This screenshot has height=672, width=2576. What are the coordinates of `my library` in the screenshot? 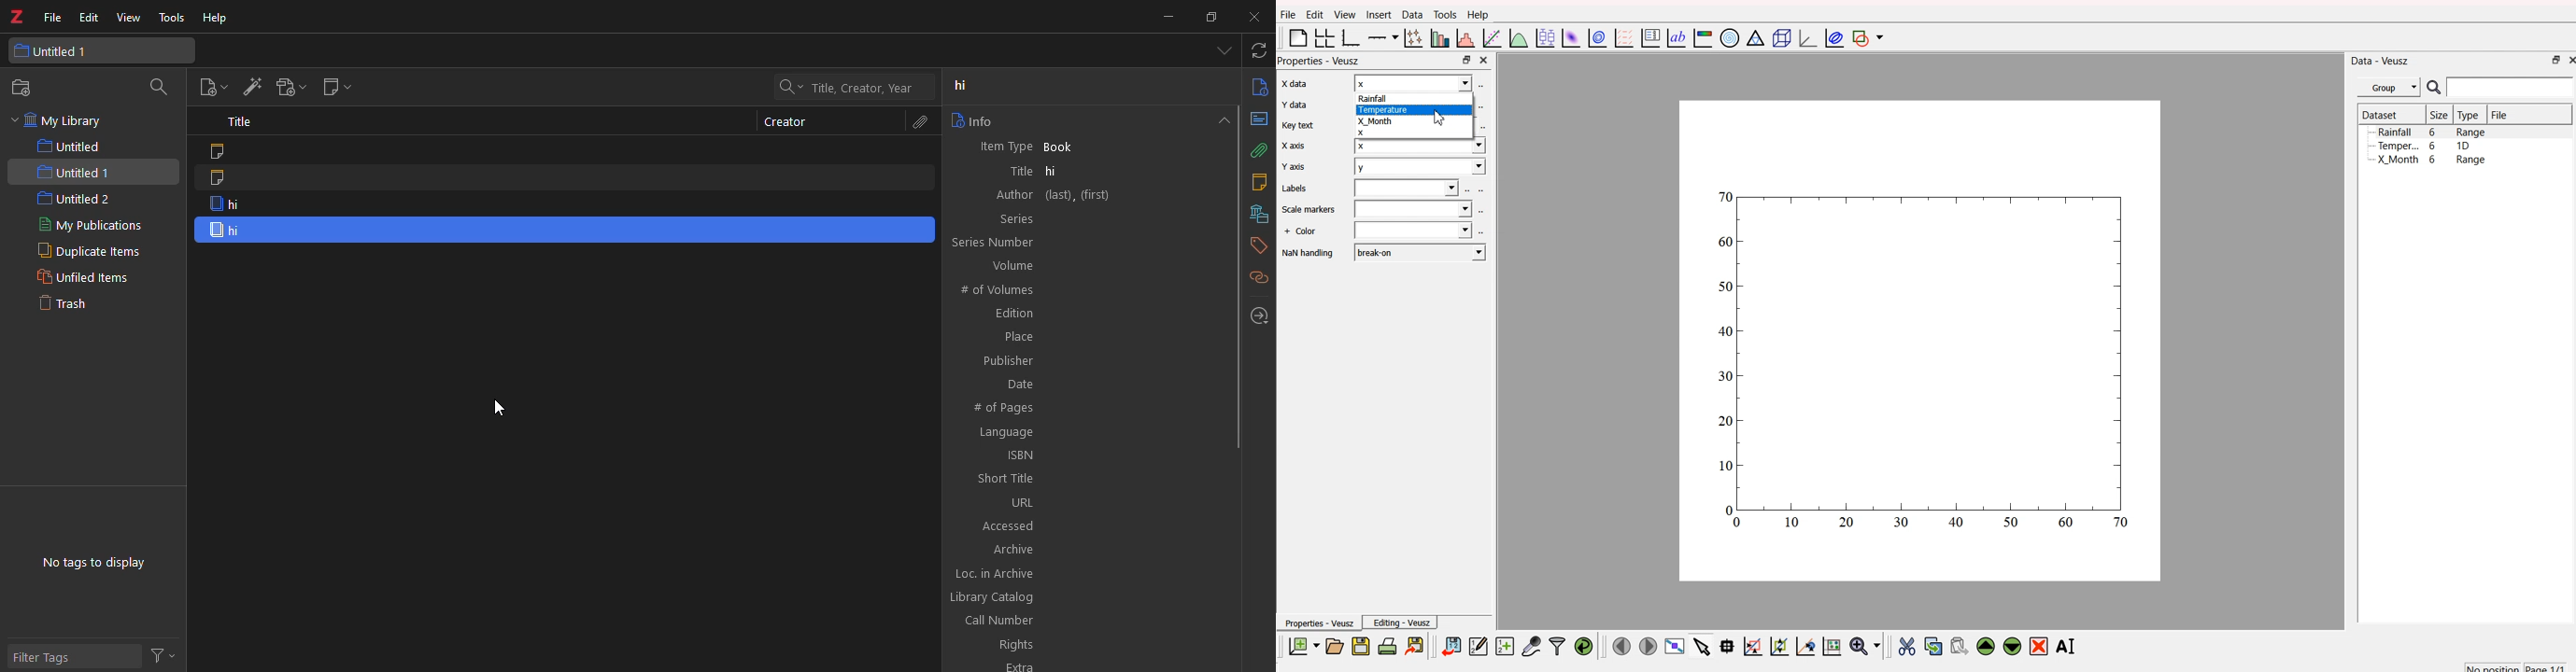 It's located at (56, 120).